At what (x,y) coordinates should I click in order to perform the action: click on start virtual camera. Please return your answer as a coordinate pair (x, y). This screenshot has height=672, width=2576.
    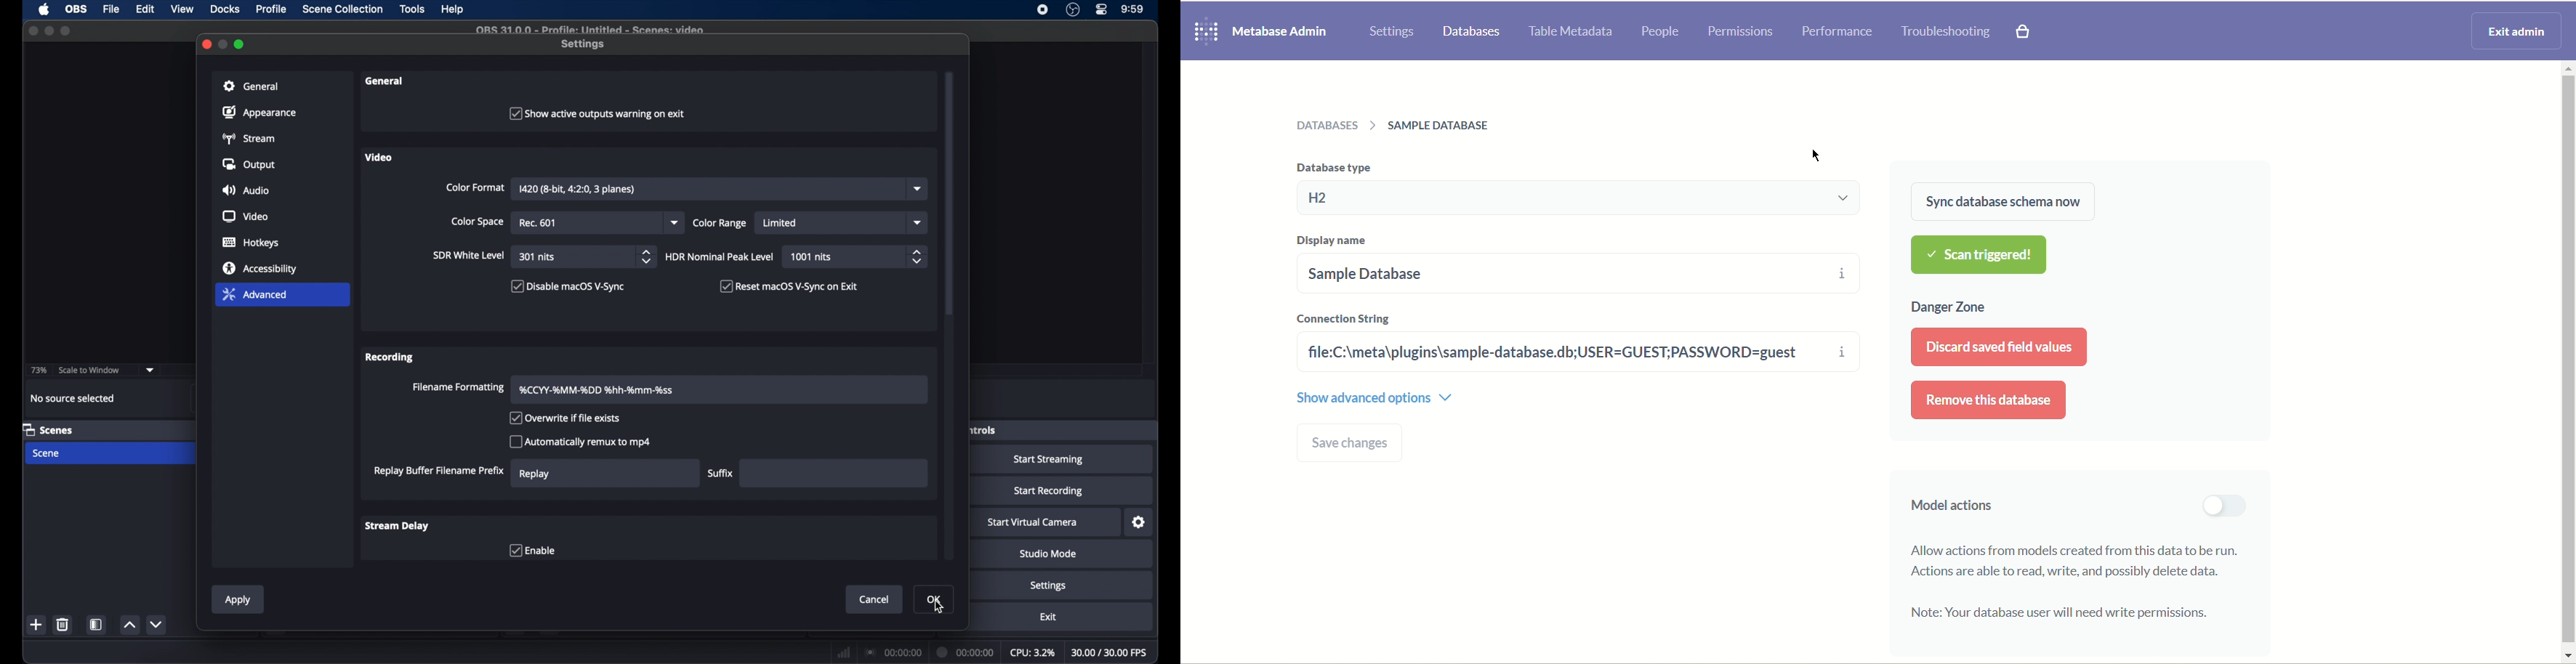
    Looking at the image, I should click on (1033, 523).